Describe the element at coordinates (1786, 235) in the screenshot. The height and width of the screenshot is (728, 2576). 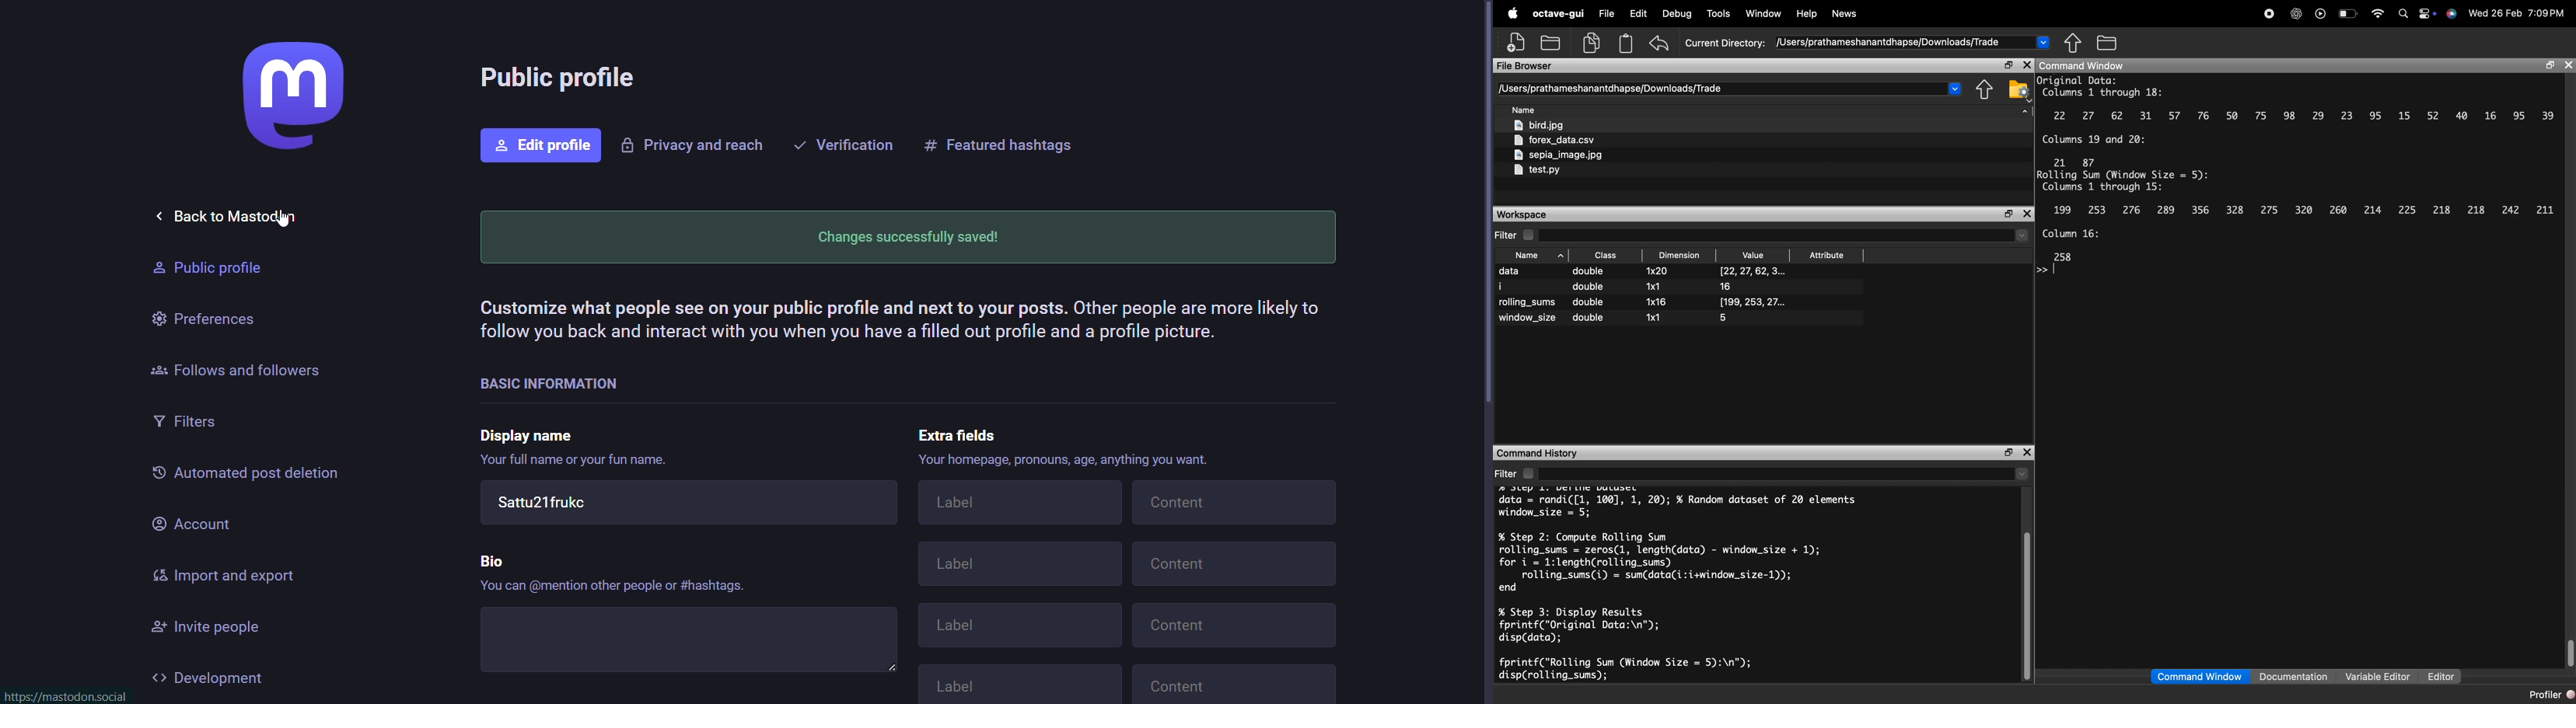
I see `select directory ` at that location.